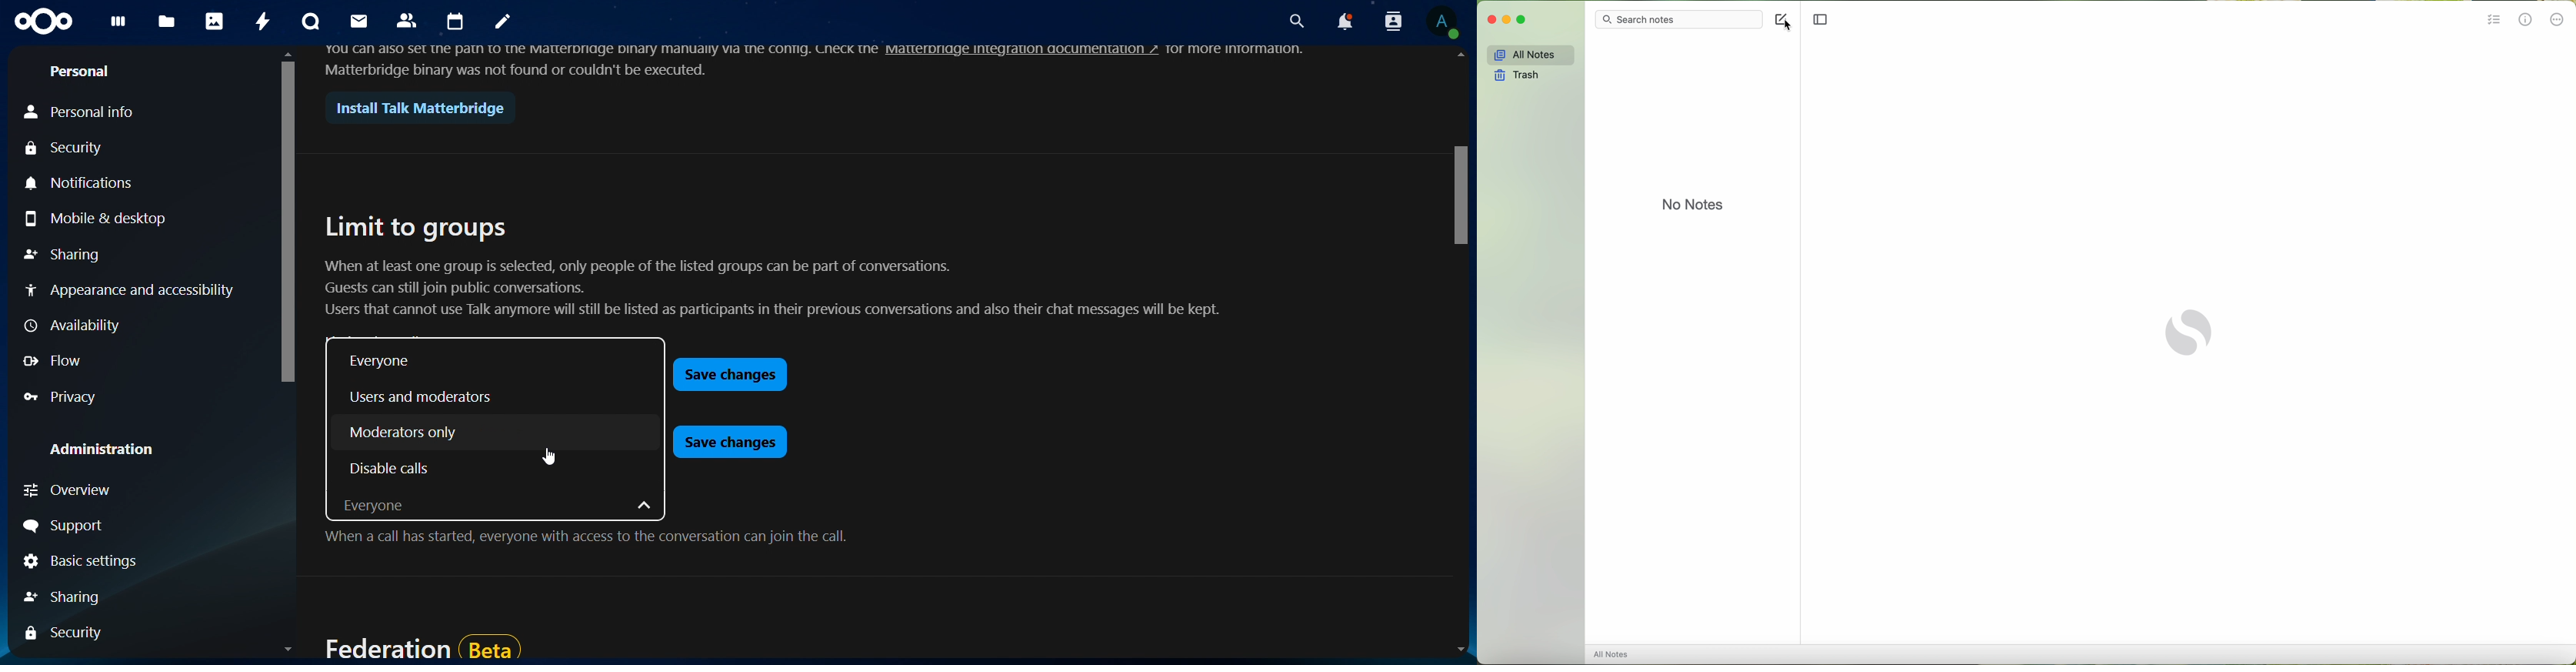 Image resolution: width=2576 pixels, height=672 pixels. What do you see at coordinates (1035, 52) in the screenshot?
I see `matterbridge integration documentation` at bounding box center [1035, 52].